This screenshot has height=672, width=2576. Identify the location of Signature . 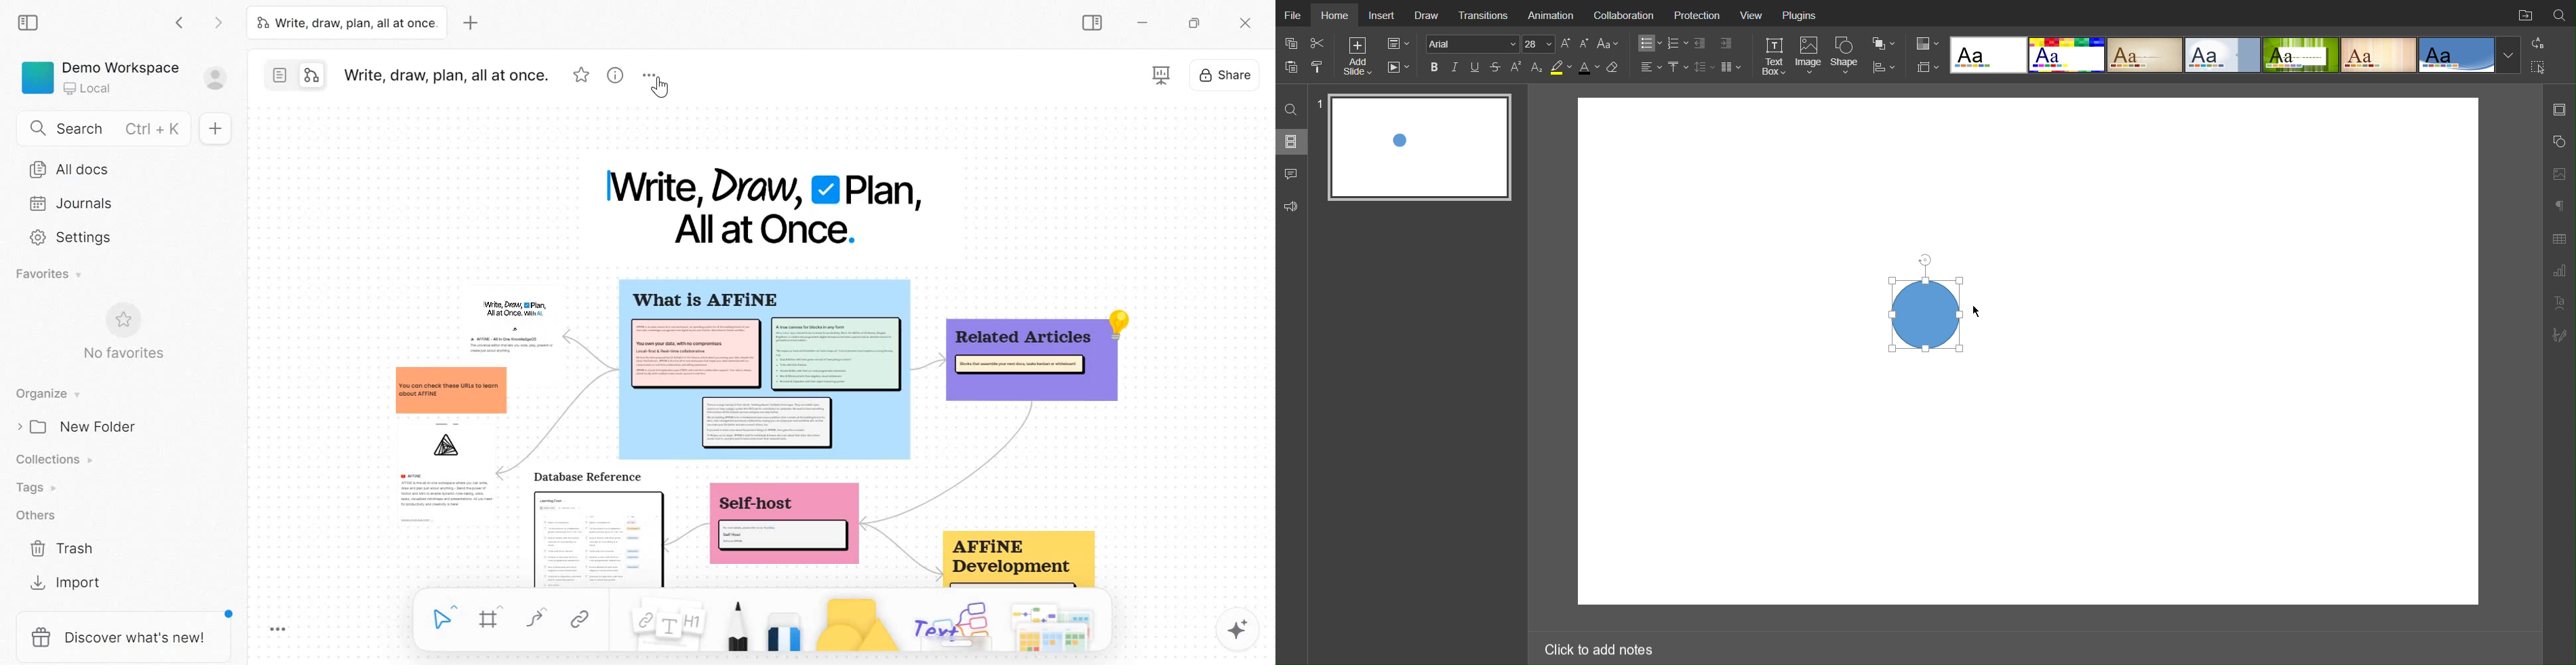
(2560, 335).